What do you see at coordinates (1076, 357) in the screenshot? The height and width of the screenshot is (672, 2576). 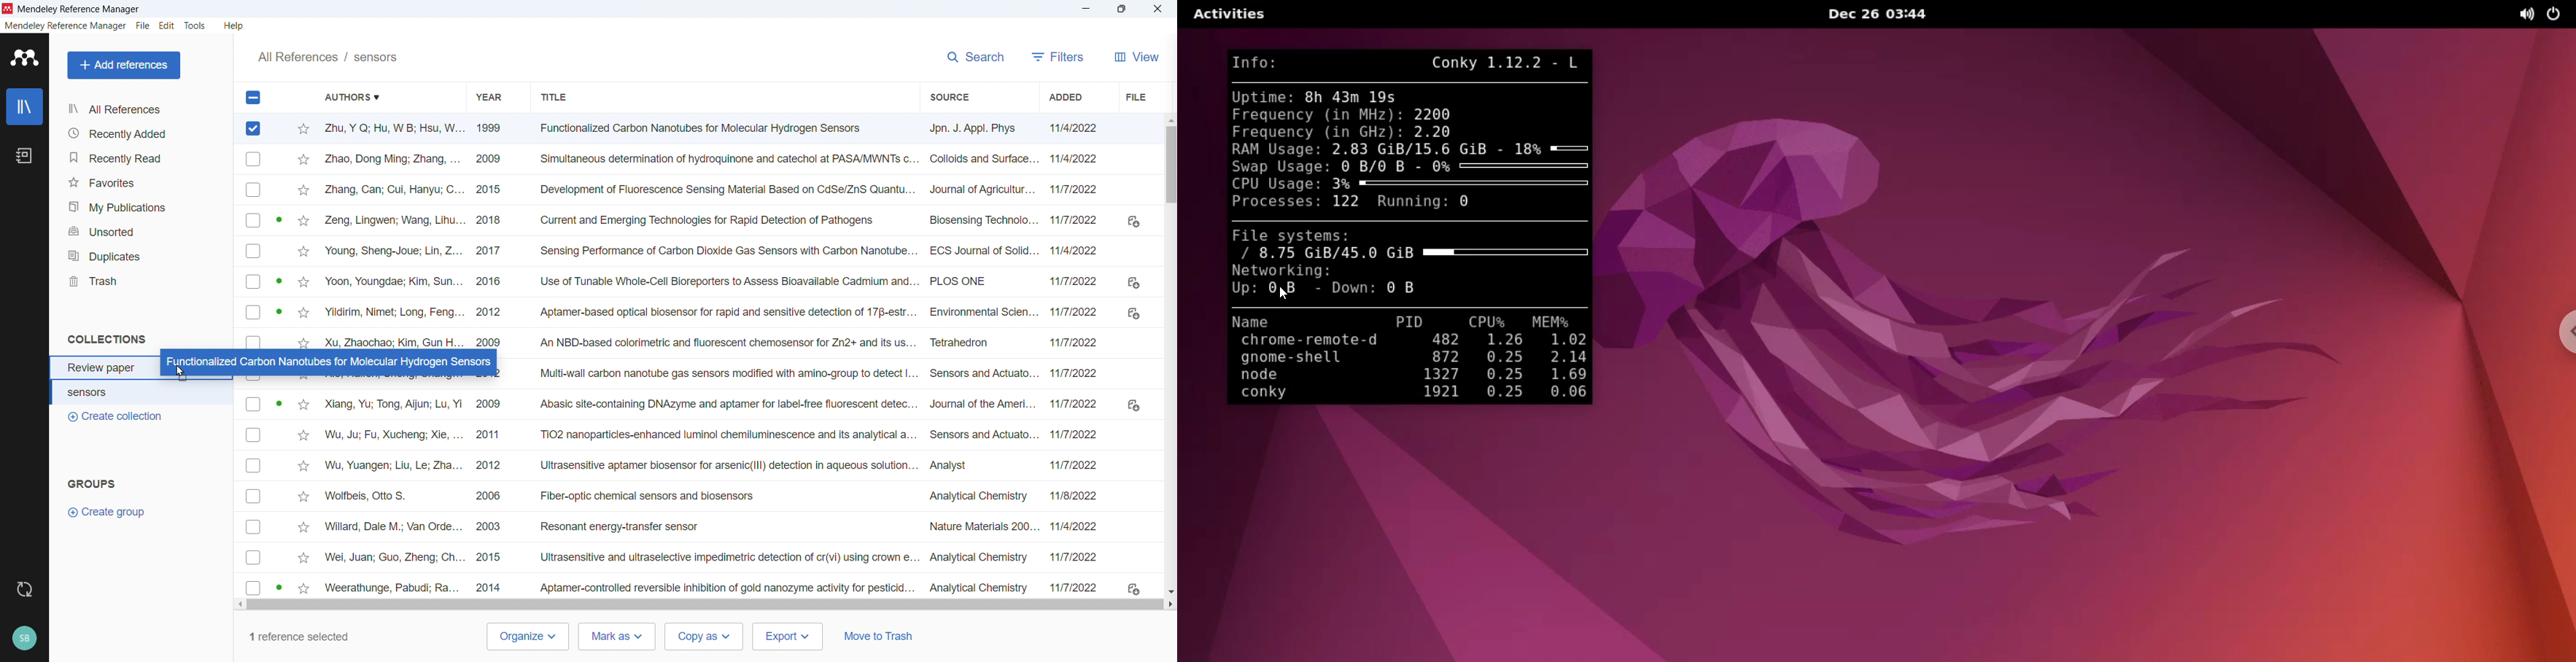 I see `Date of addition of individual entries ` at bounding box center [1076, 357].